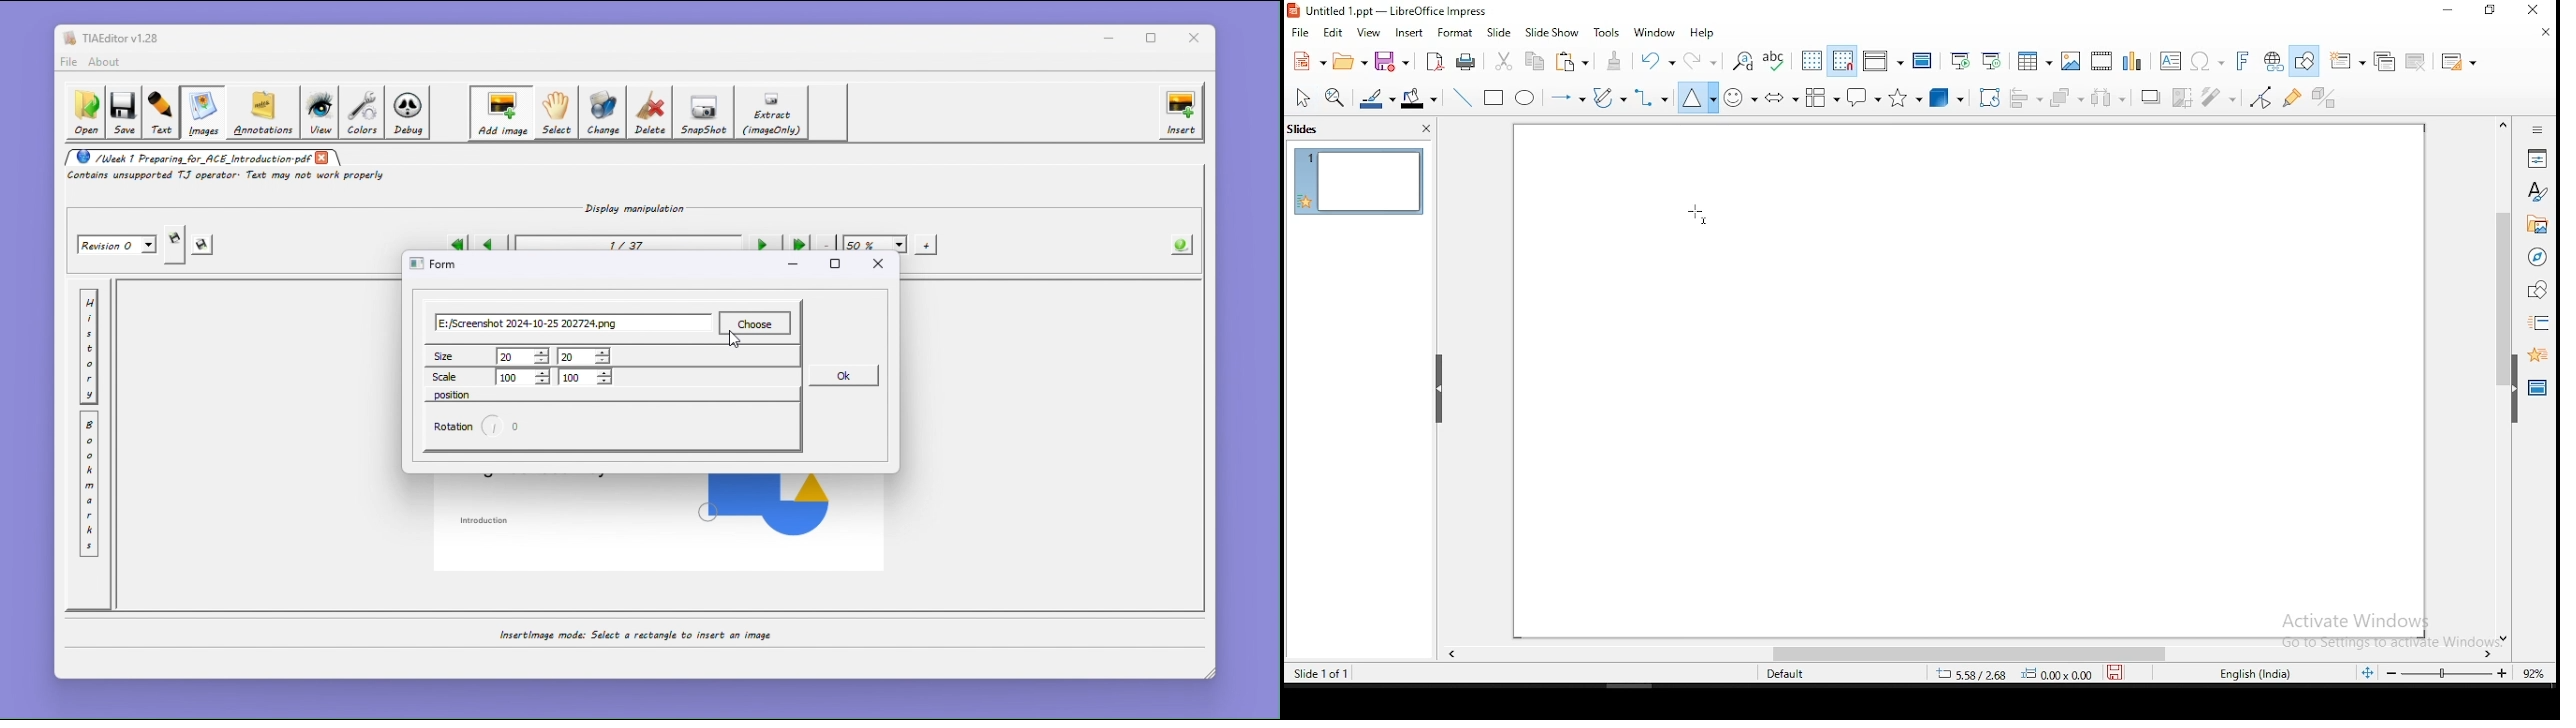 This screenshot has width=2576, height=728. Describe the element at coordinates (1811, 60) in the screenshot. I see `show grid` at that location.